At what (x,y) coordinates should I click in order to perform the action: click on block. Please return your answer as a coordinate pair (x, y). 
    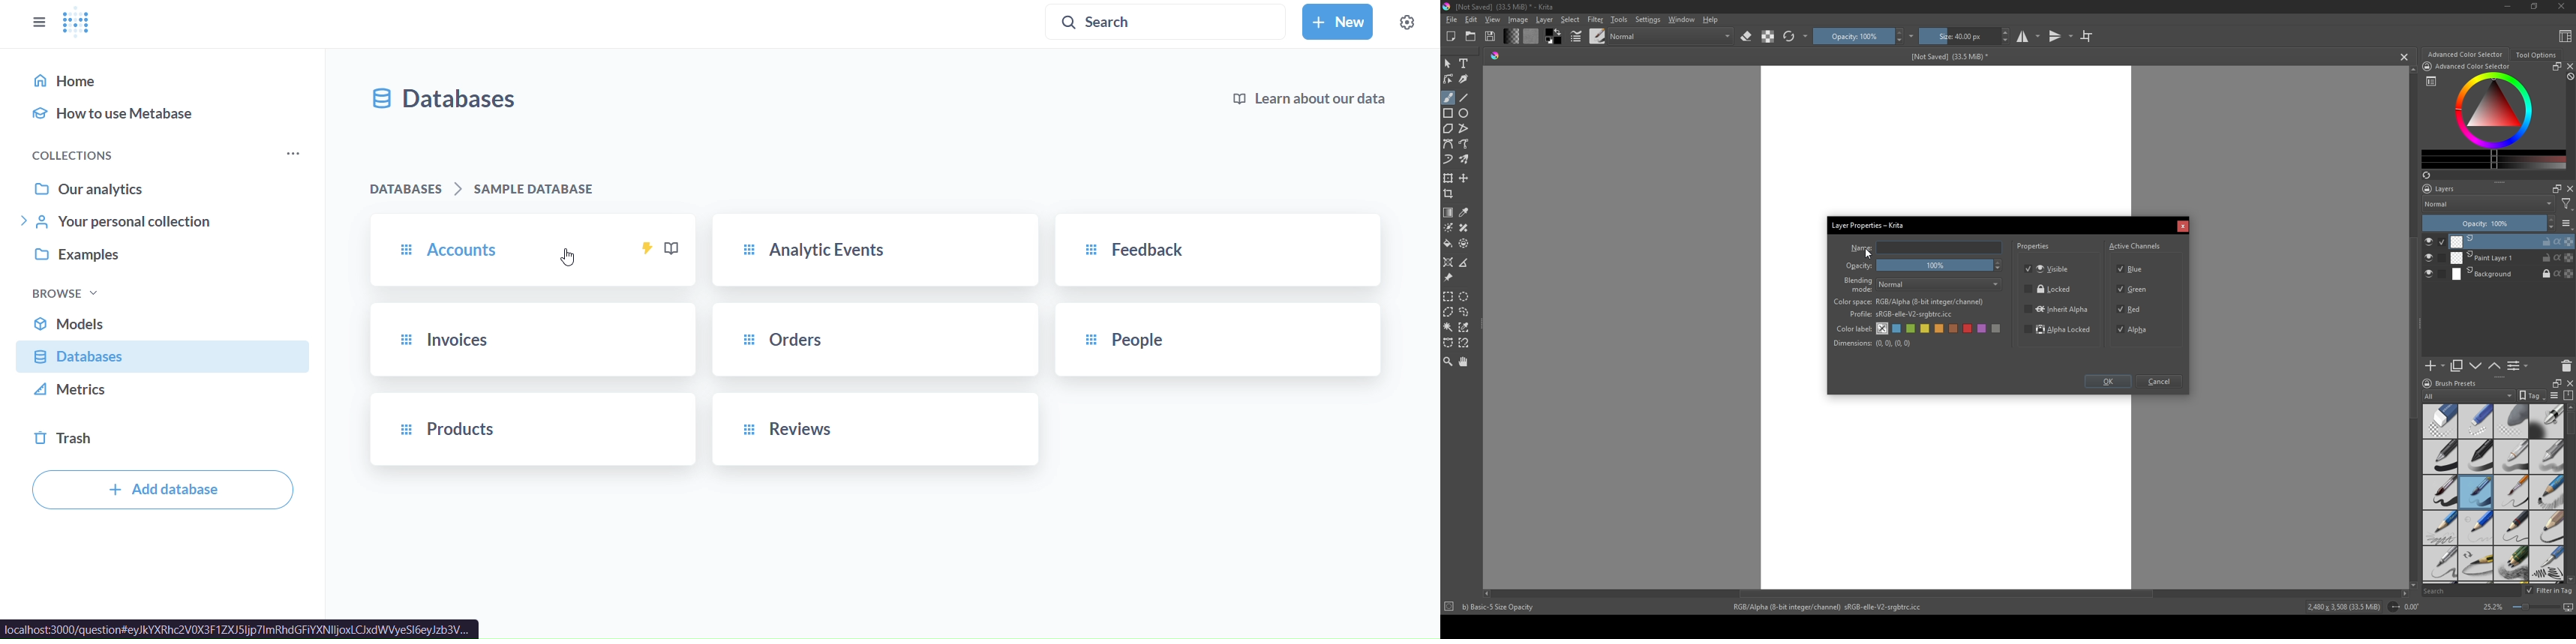
    Looking at the image, I should click on (2569, 77).